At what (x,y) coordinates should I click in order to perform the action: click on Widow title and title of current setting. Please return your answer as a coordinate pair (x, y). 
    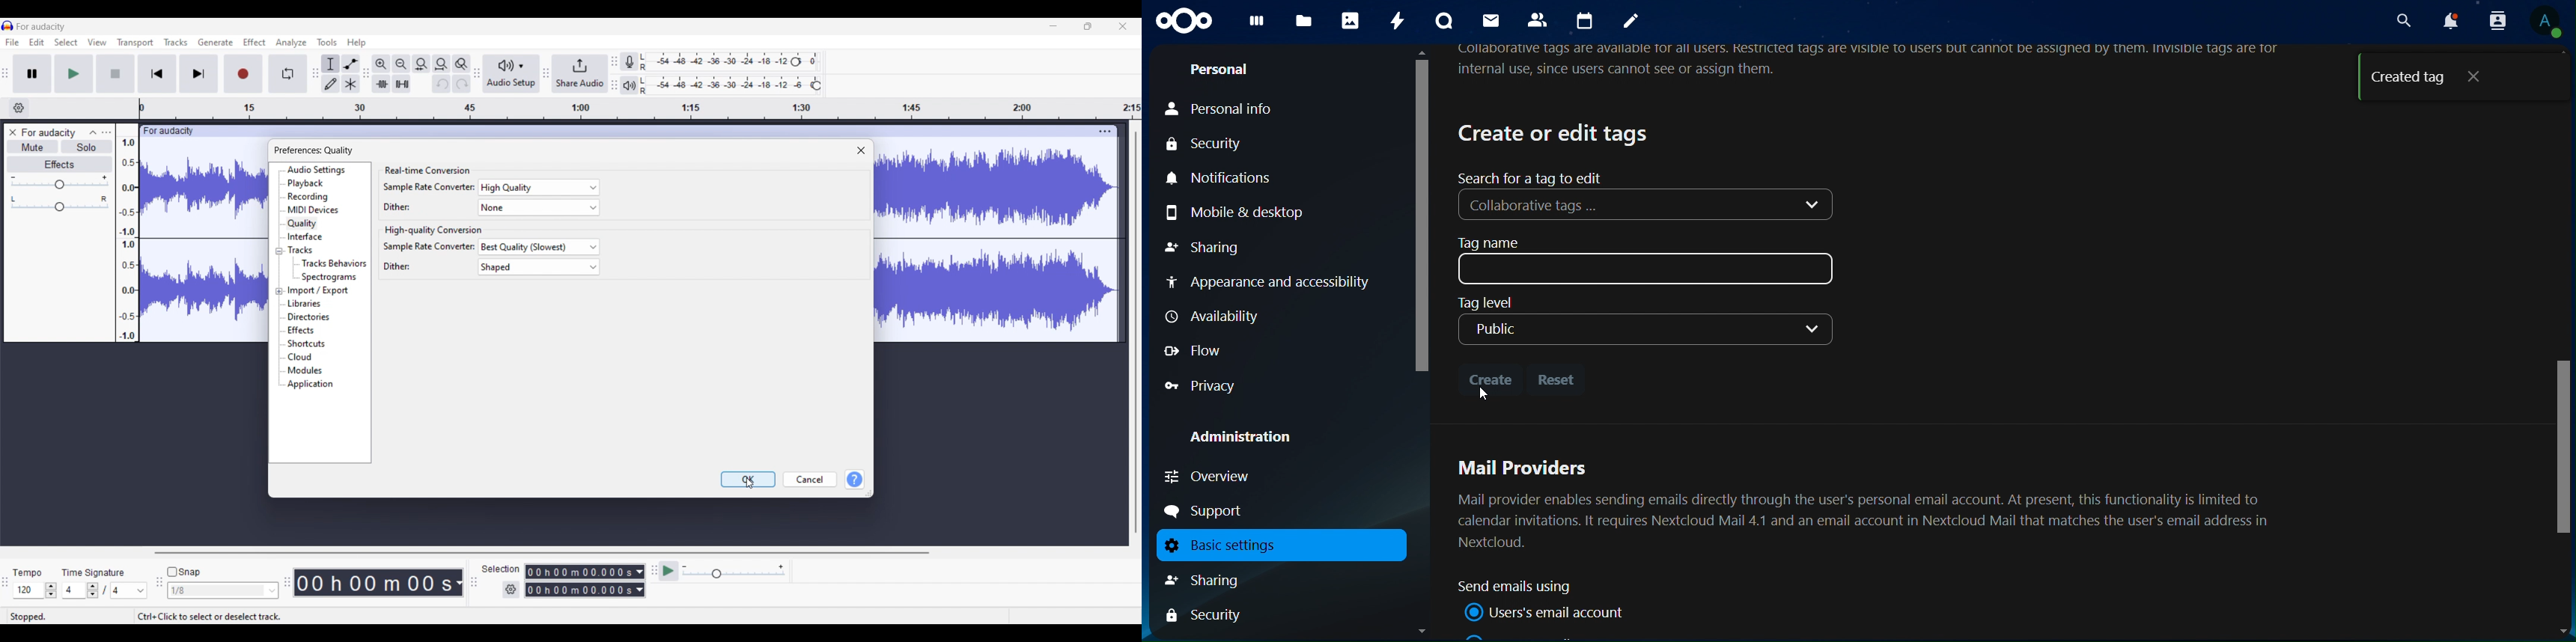
    Looking at the image, I should click on (313, 150).